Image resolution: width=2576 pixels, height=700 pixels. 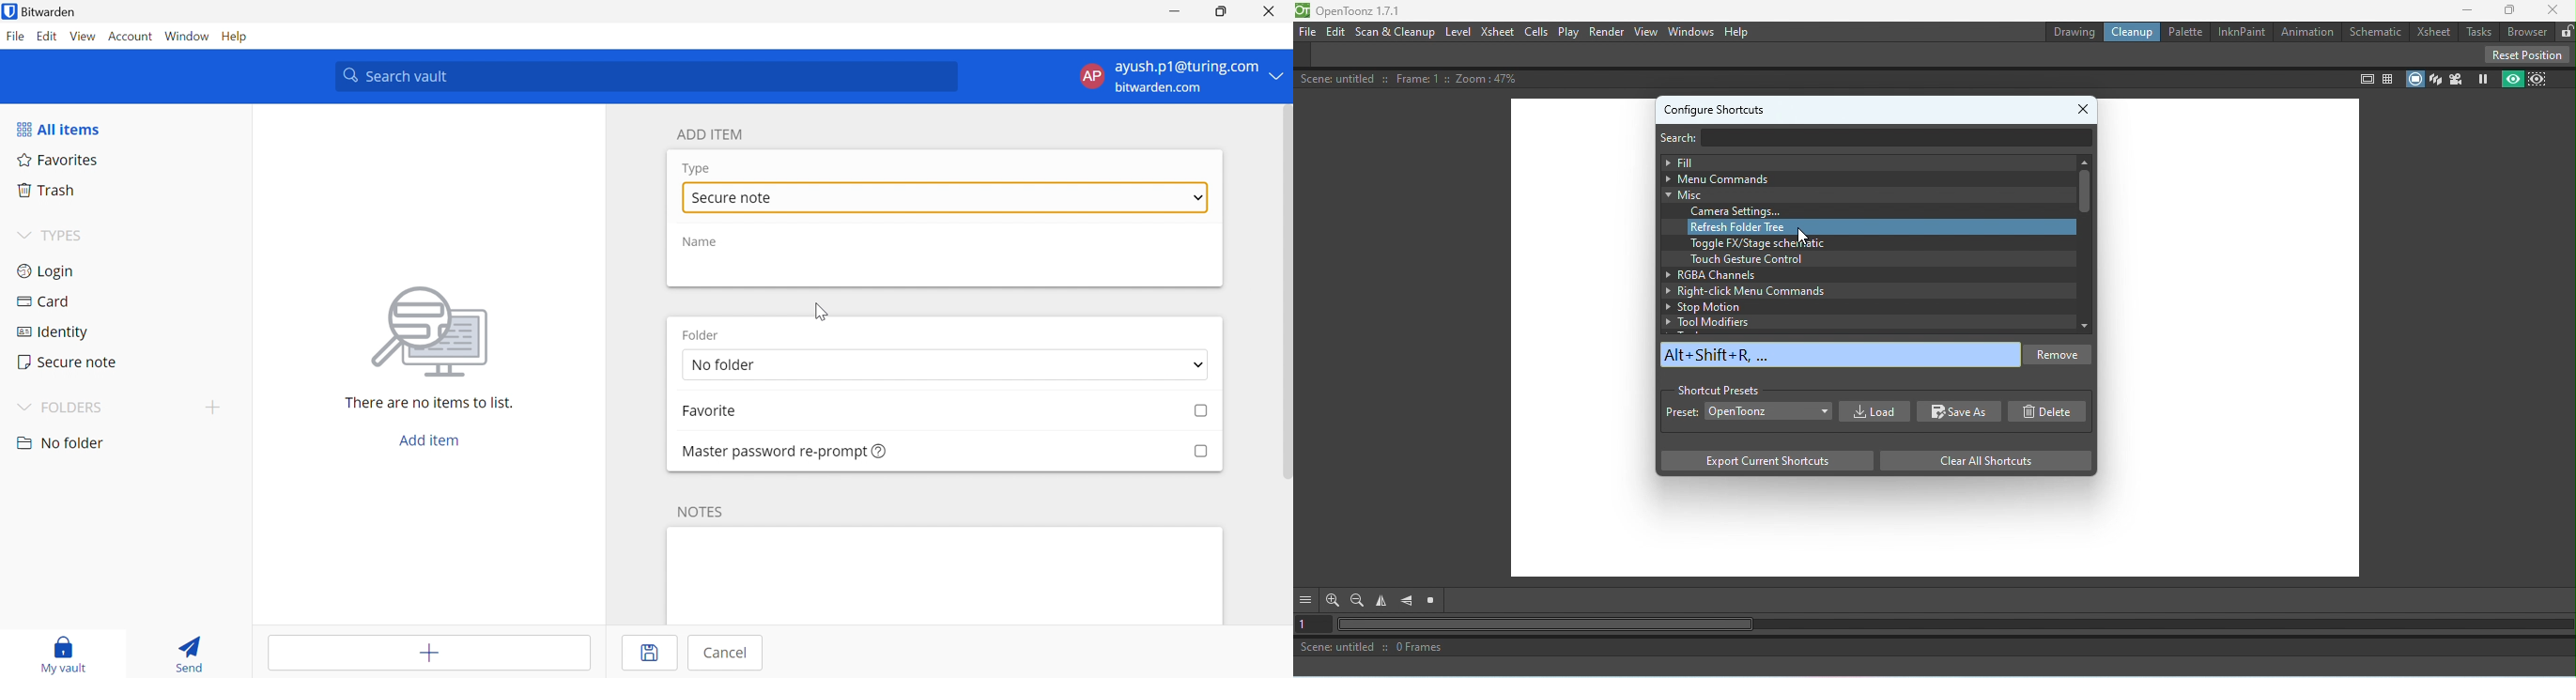 I want to click on File, so click(x=16, y=37).